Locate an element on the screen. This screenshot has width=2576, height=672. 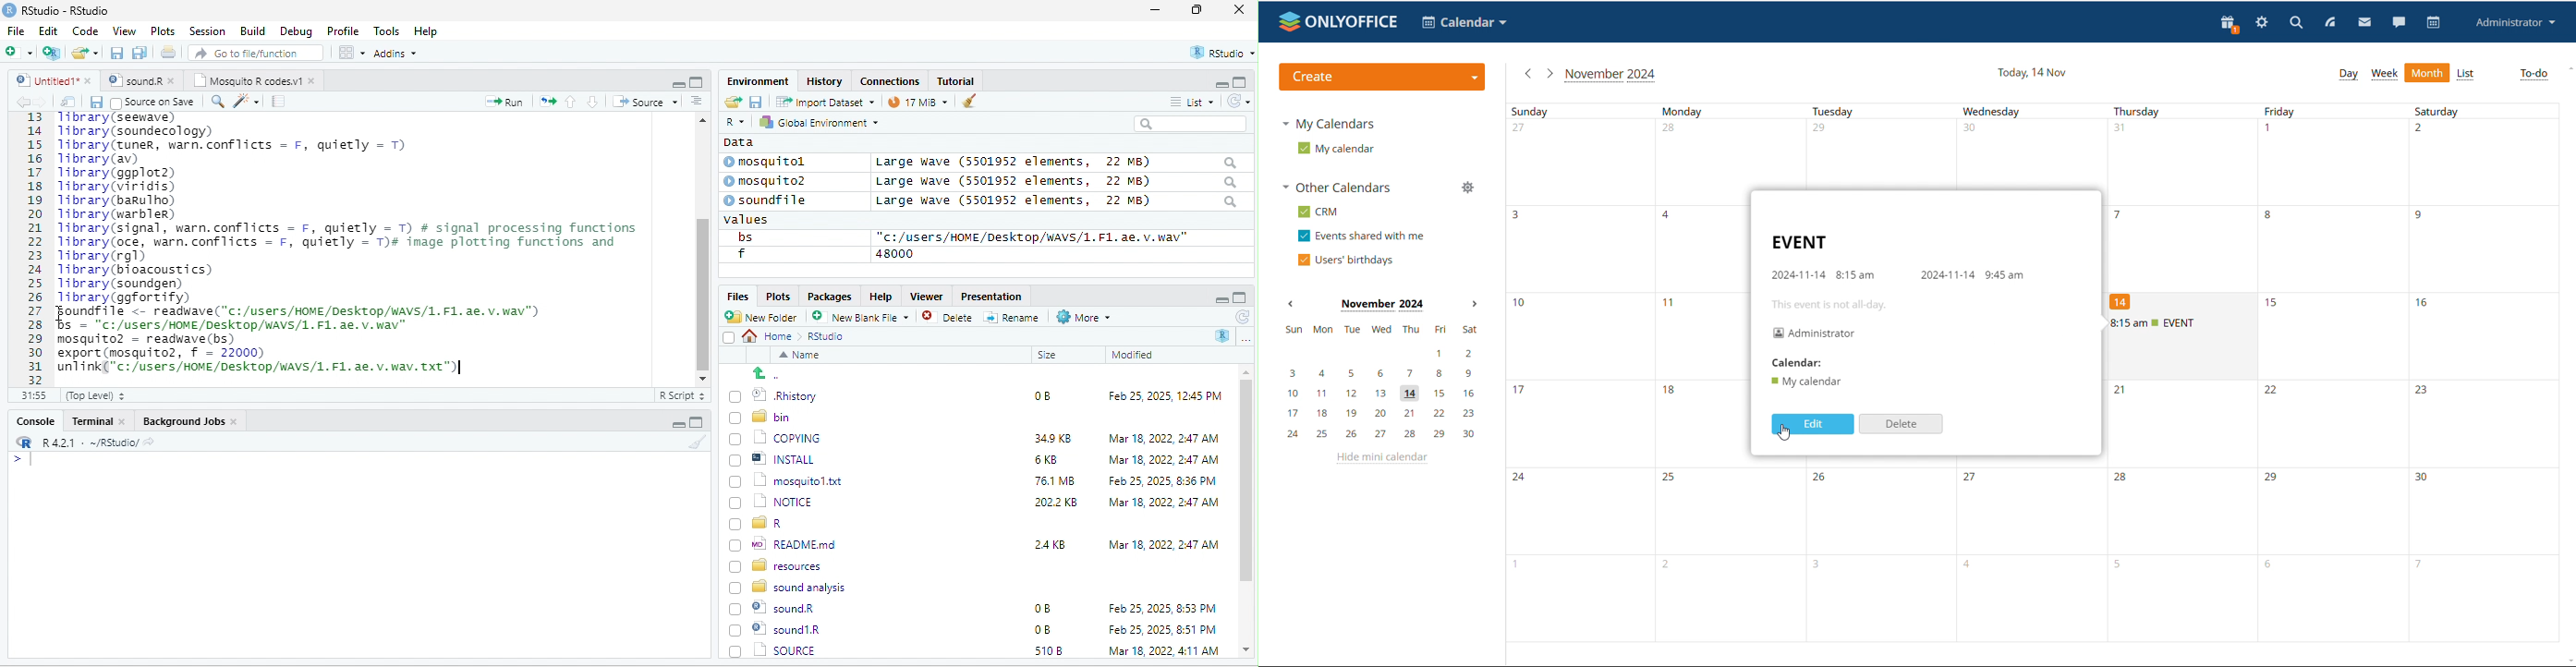
Large wave (550139372 elements, JZ MB) is located at coordinates (1058, 181).